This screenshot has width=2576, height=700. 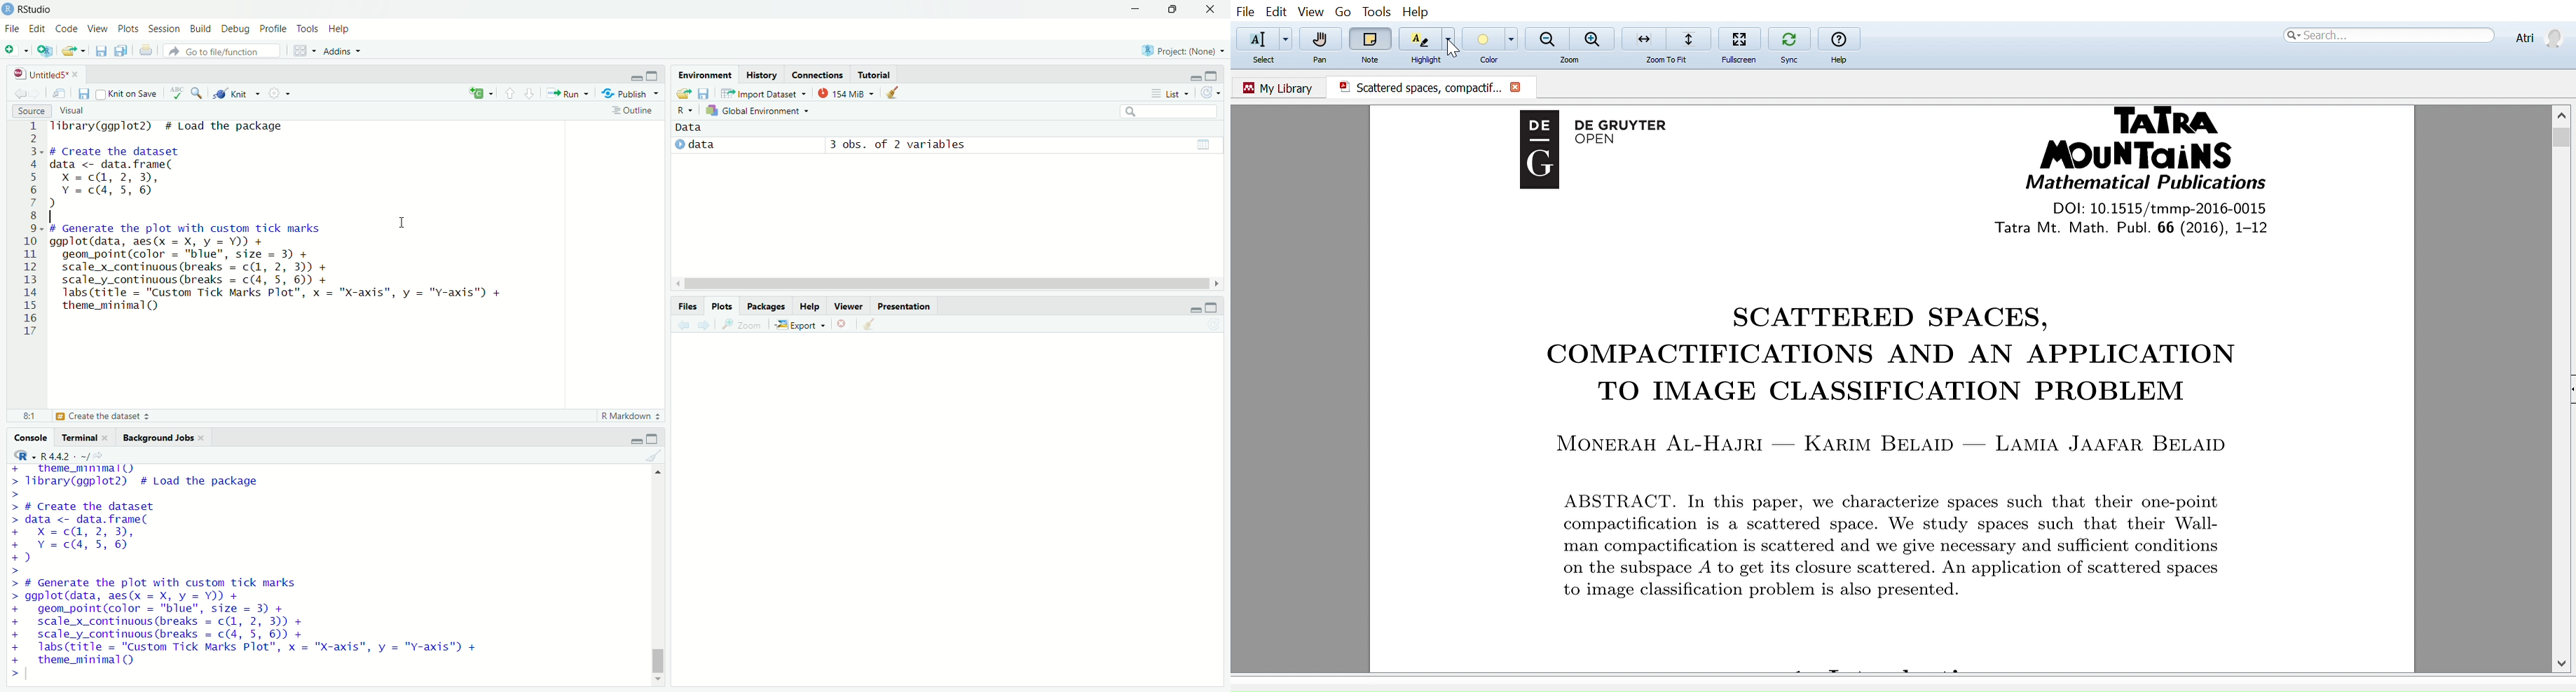 I want to click on prompt cursor, so click(x=10, y=675).